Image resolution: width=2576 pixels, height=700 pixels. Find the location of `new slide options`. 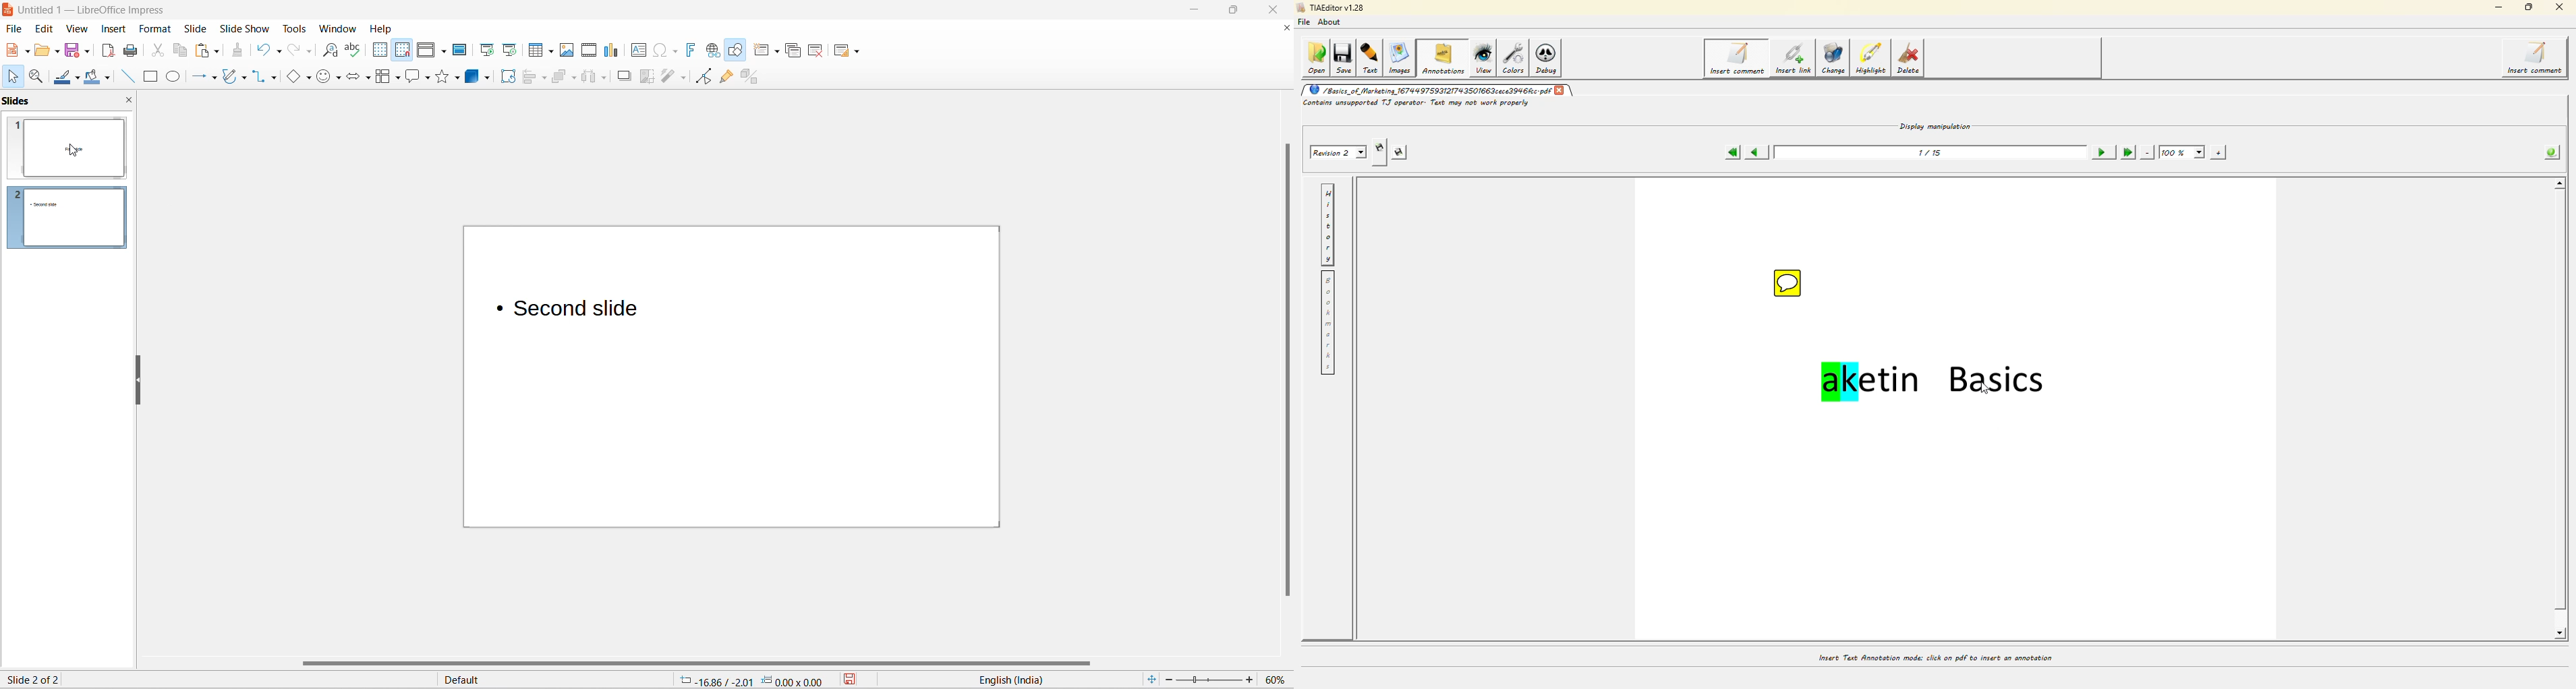

new slide options is located at coordinates (776, 52).